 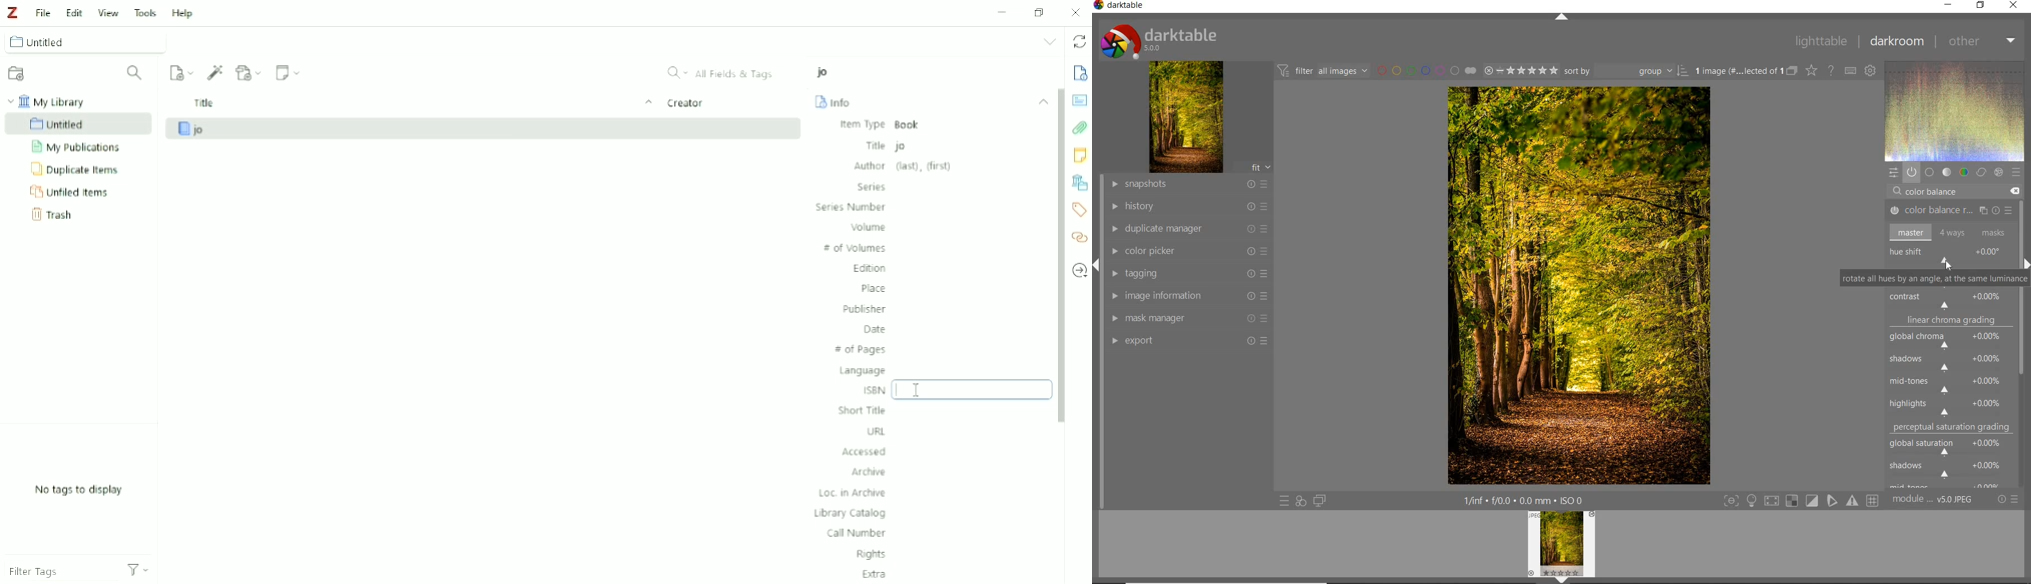 What do you see at coordinates (214, 71) in the screenshot?
I see `Add Item (s) by Identifier` at bounding box center [214, 71].